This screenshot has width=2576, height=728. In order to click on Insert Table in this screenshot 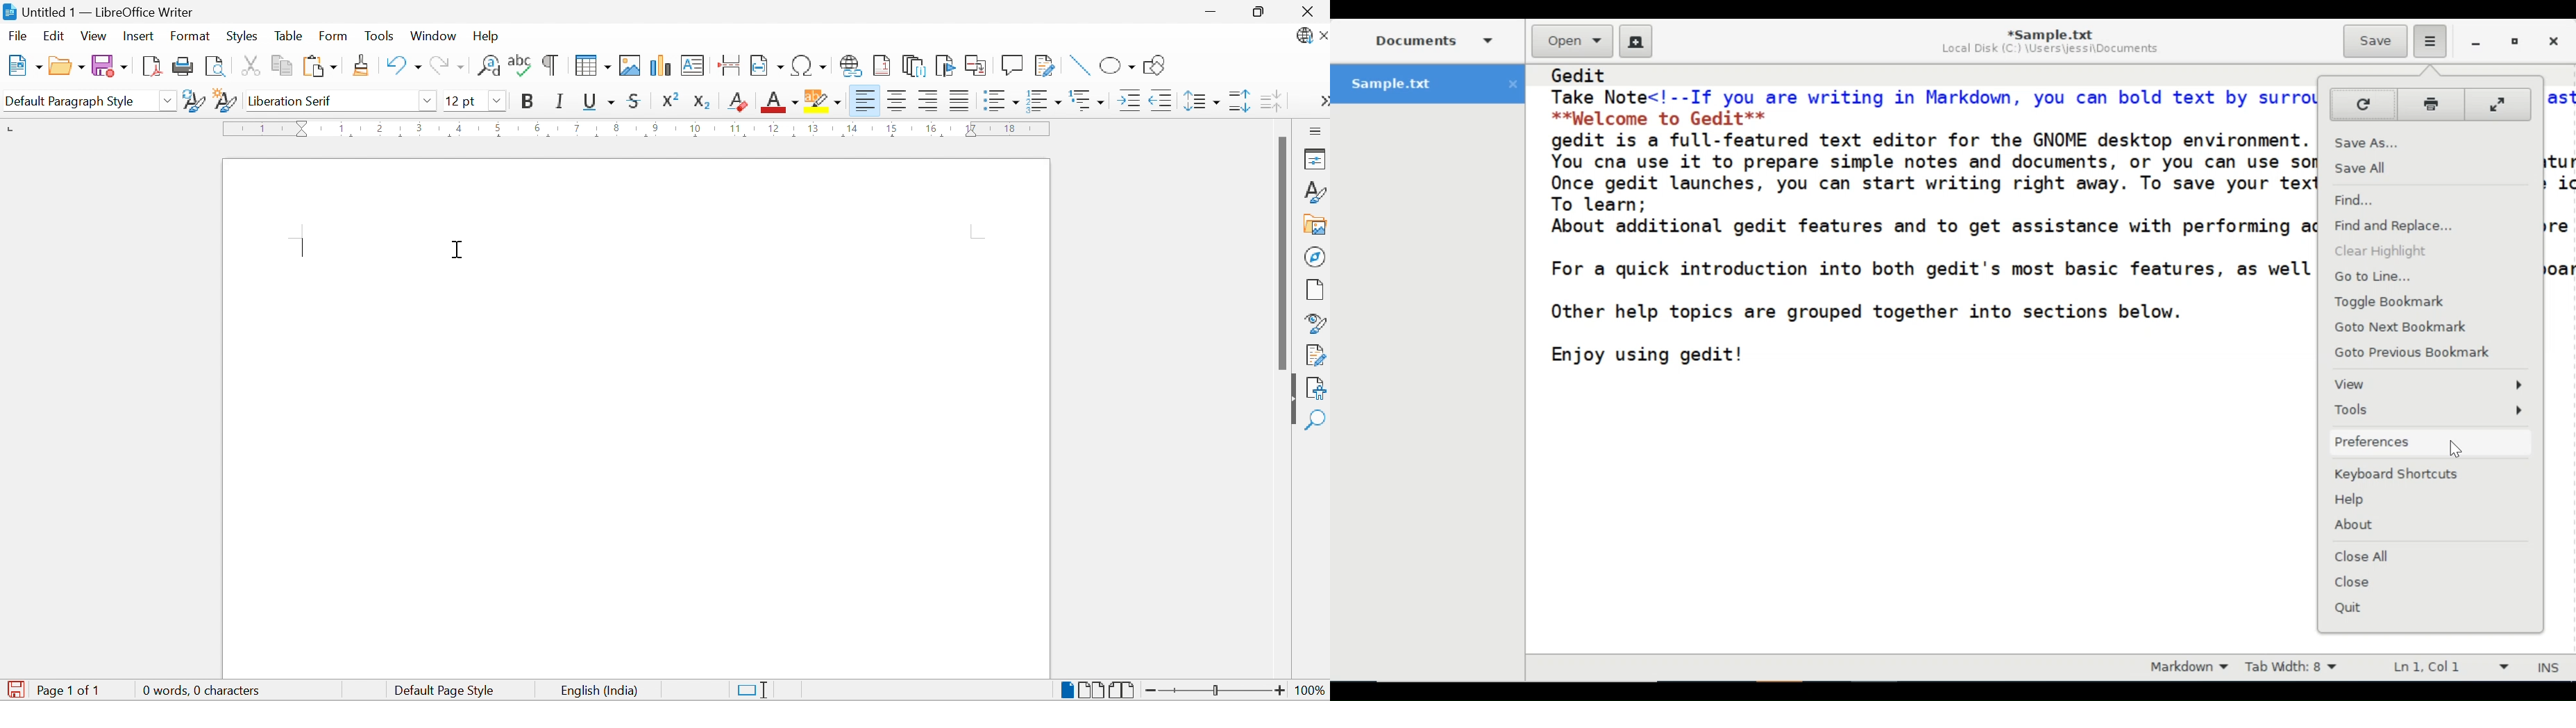, I will do `click(593, 66)`.